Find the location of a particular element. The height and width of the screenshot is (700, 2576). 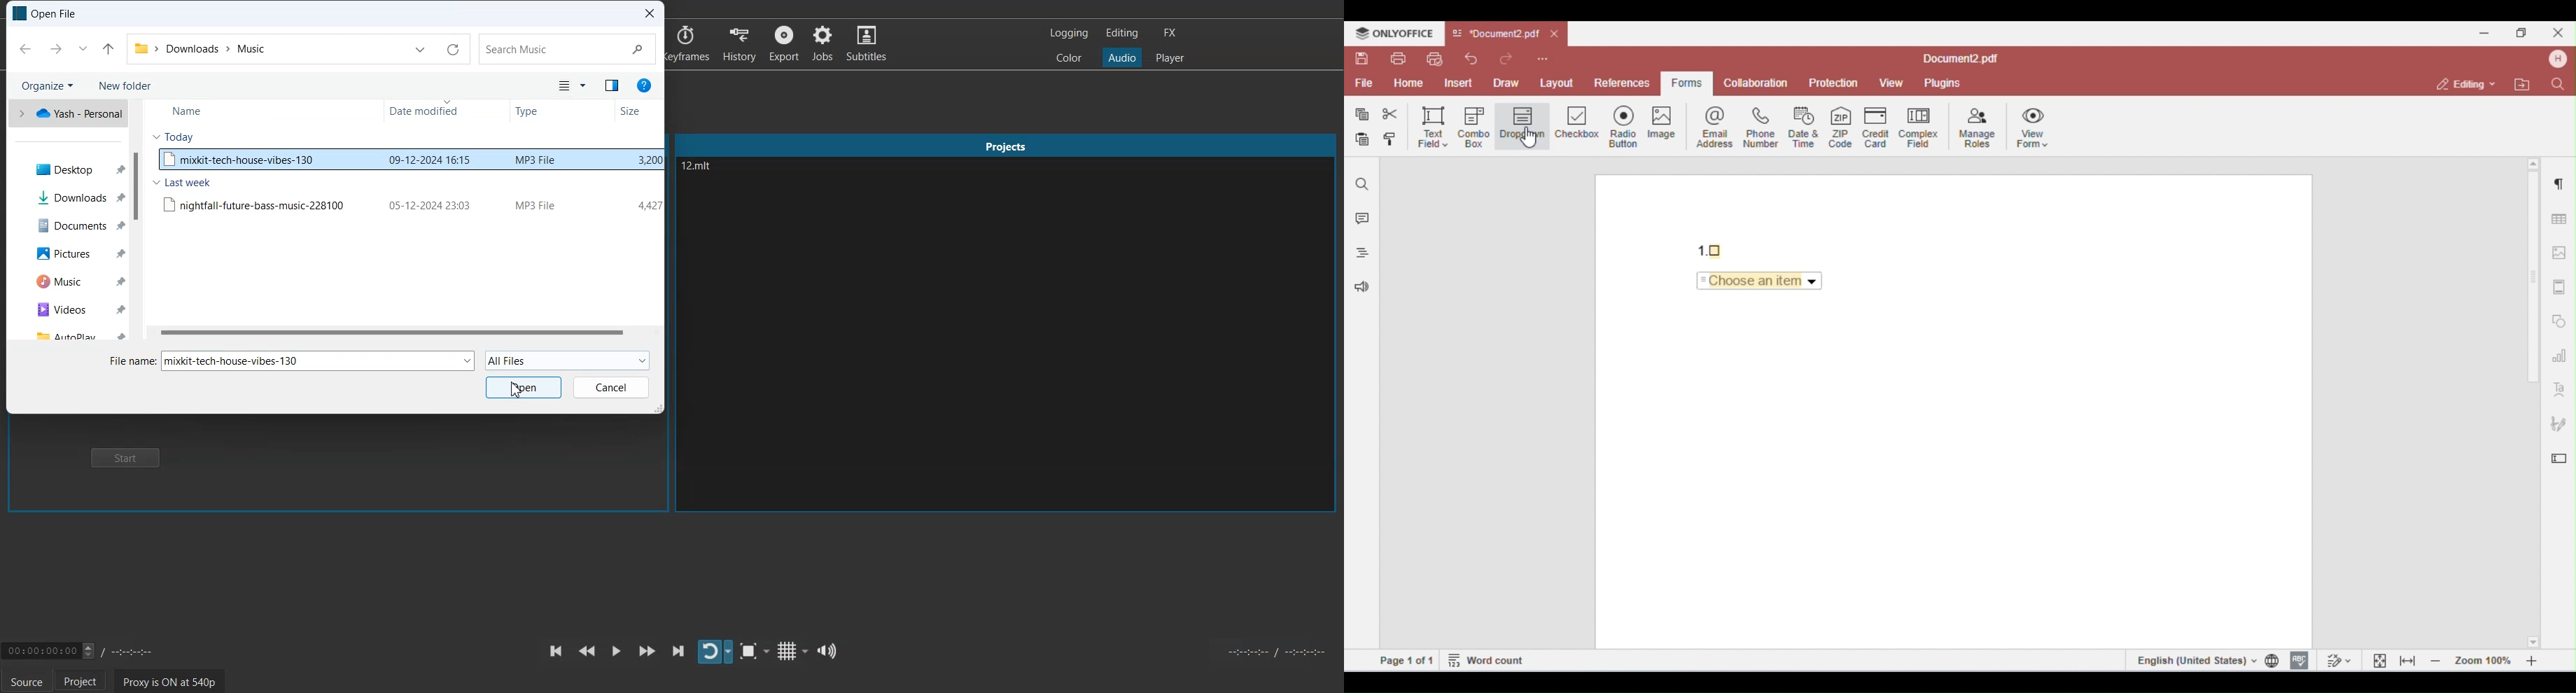

Go forward is located at coordinates (56, 48).